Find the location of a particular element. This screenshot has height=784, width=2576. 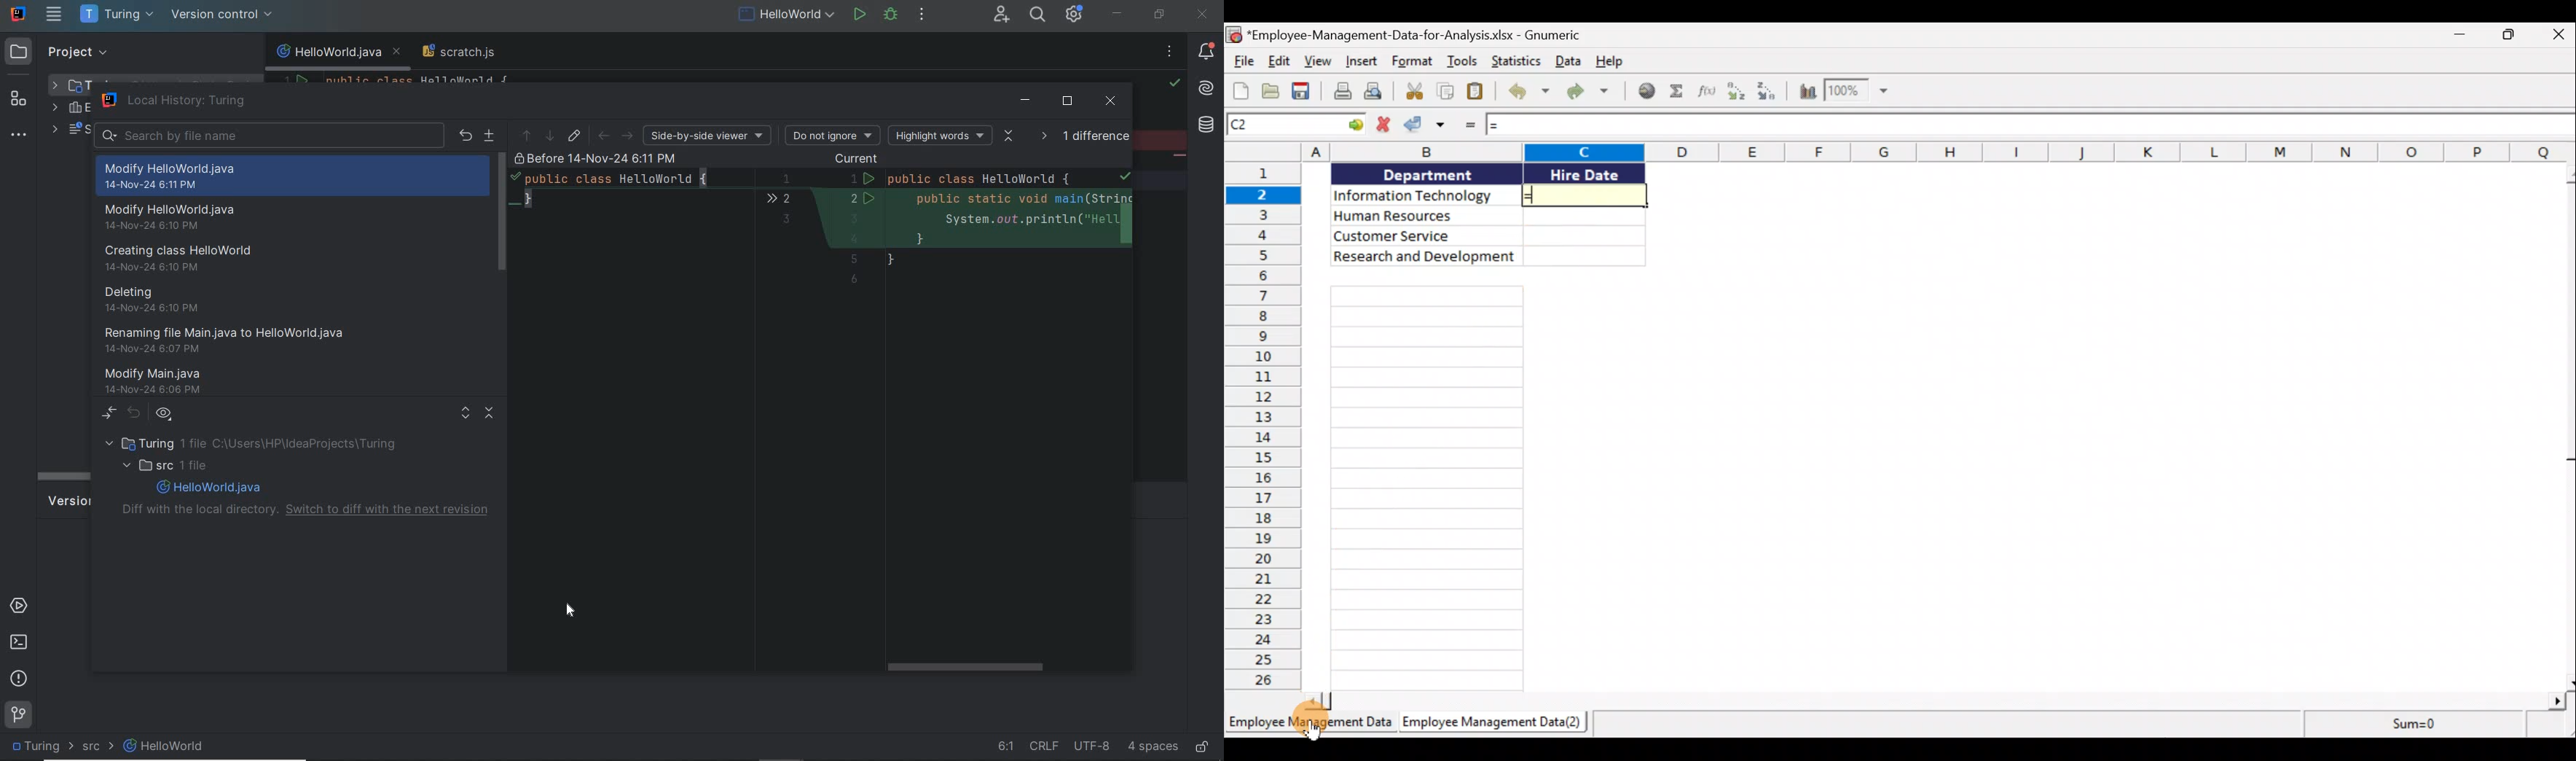

go to line is located at coordinates (1007, 745).